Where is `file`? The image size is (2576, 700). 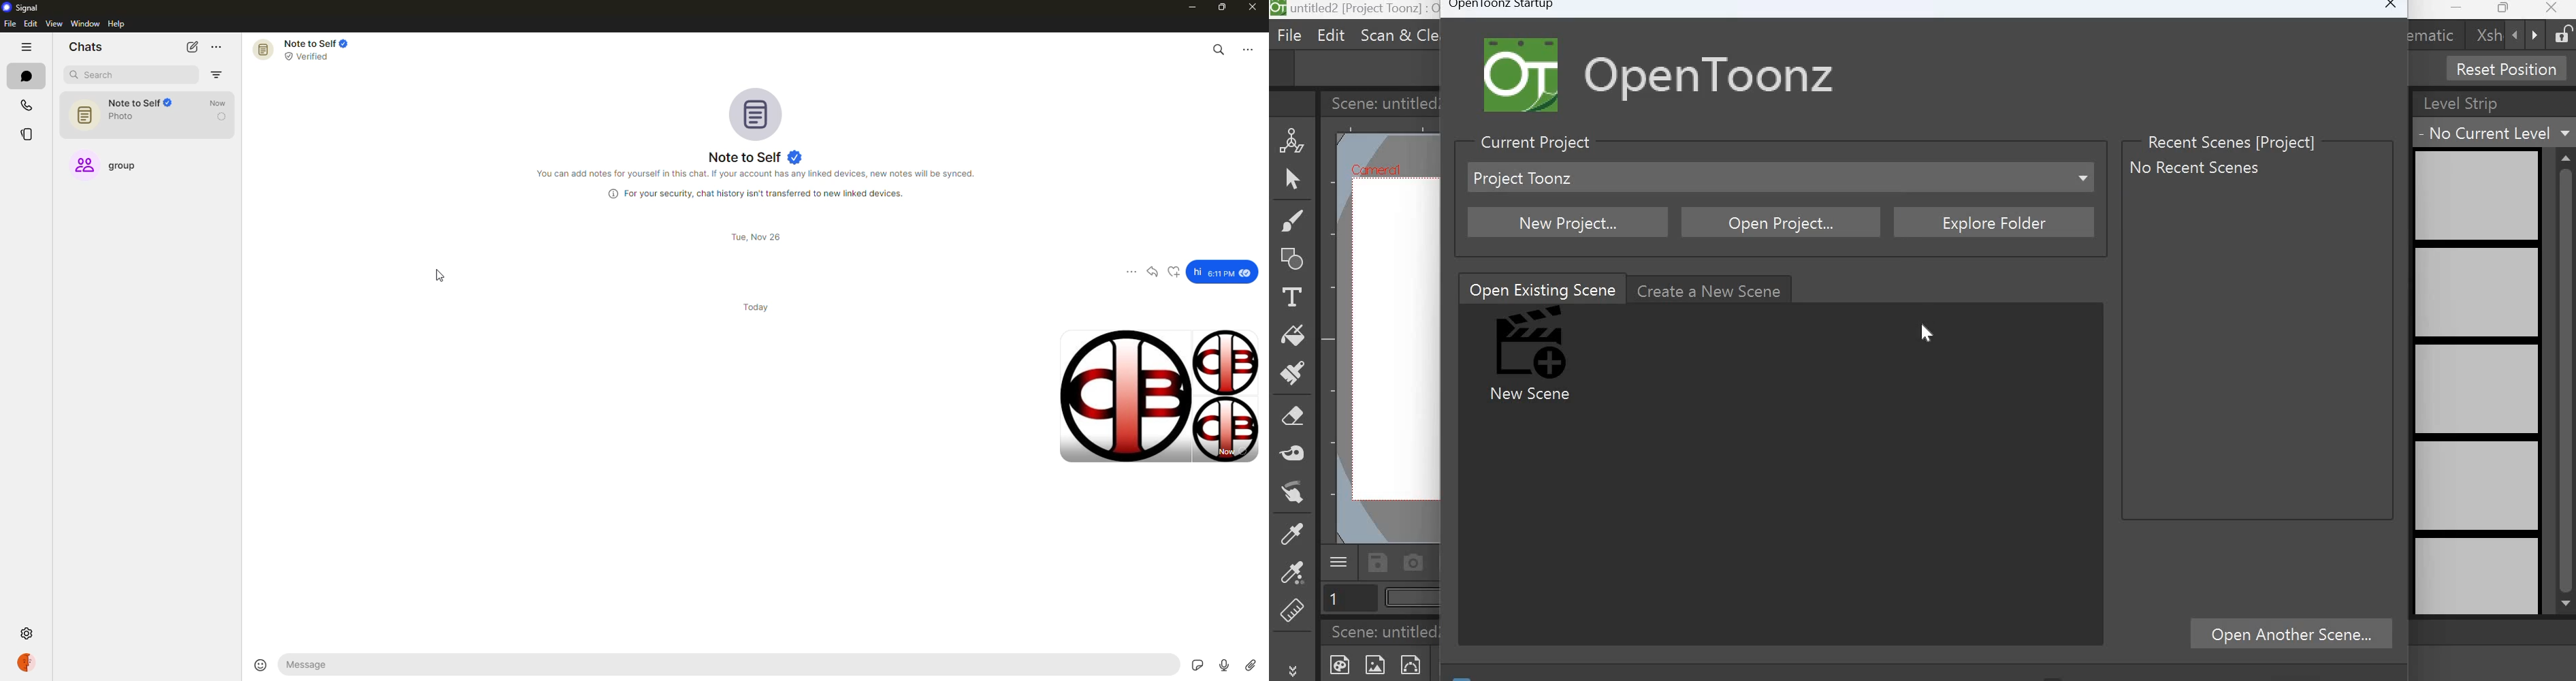
file is located at coordinates (9, 25).